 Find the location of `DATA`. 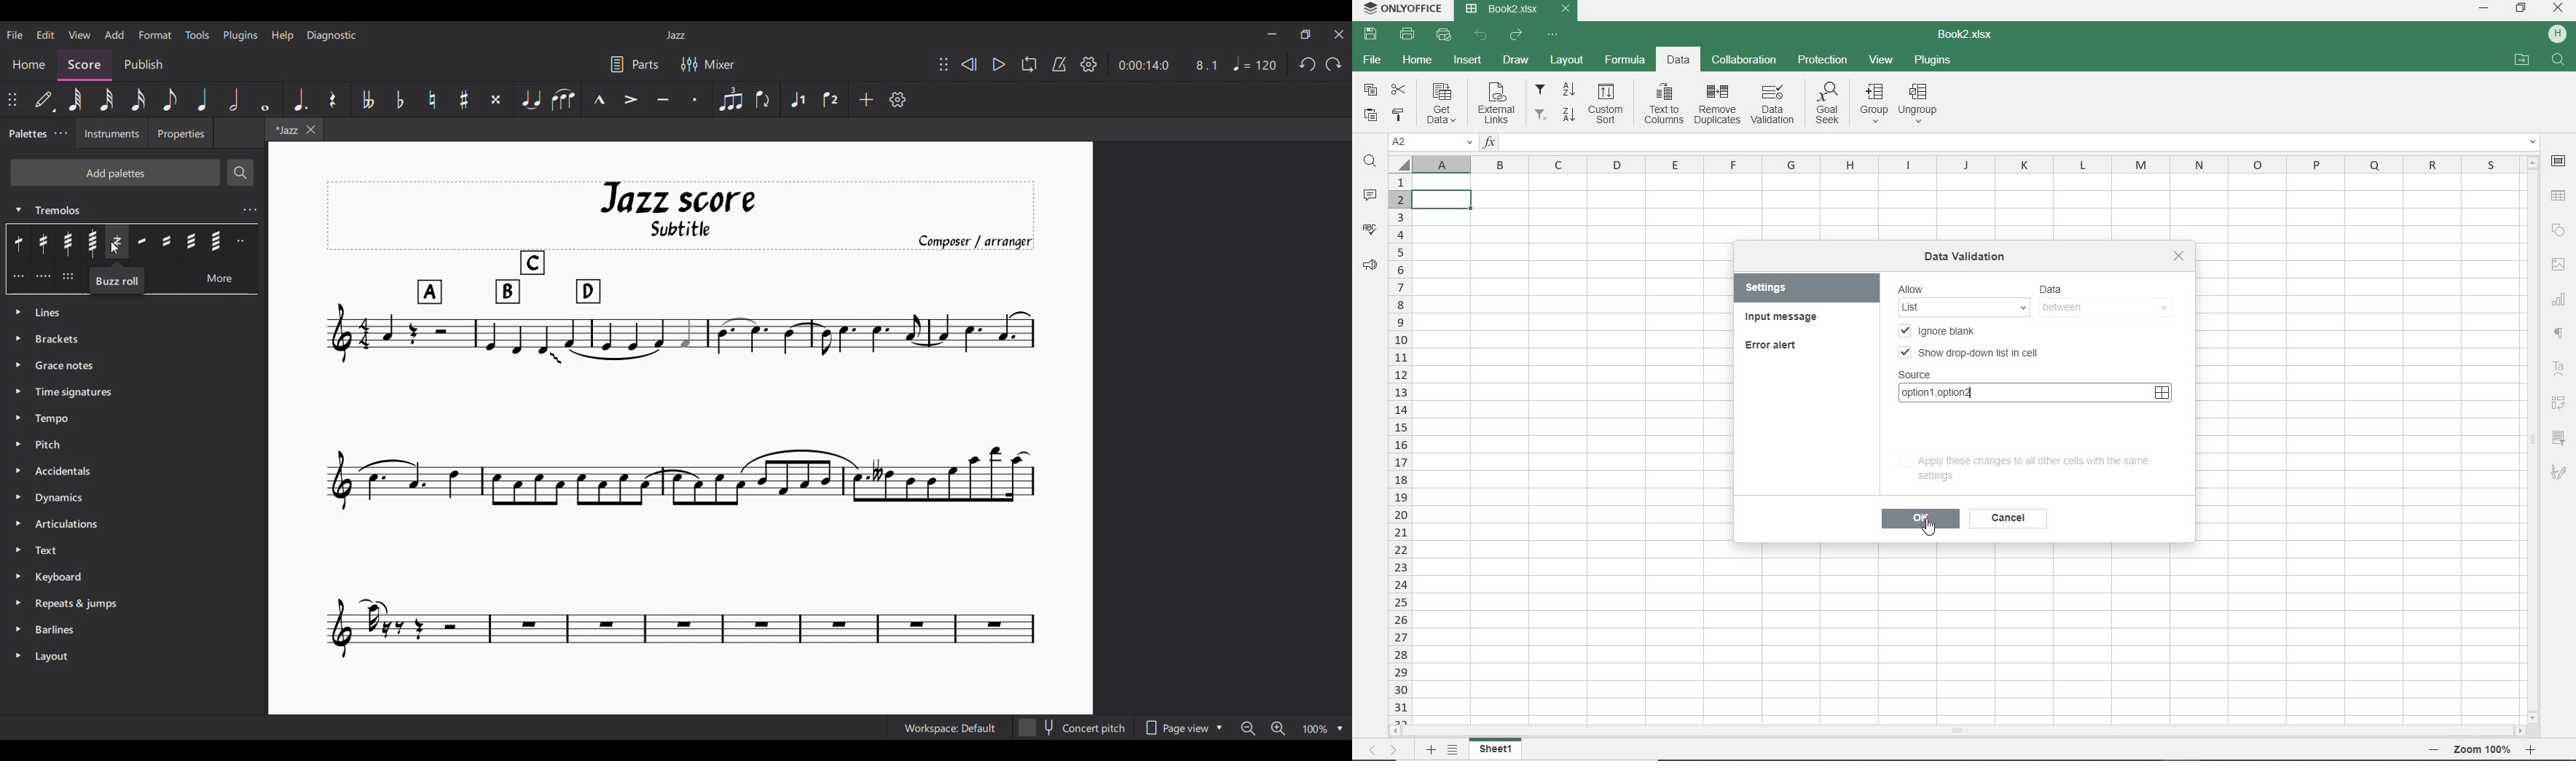

DATA is located at coordinates (1675, 61).